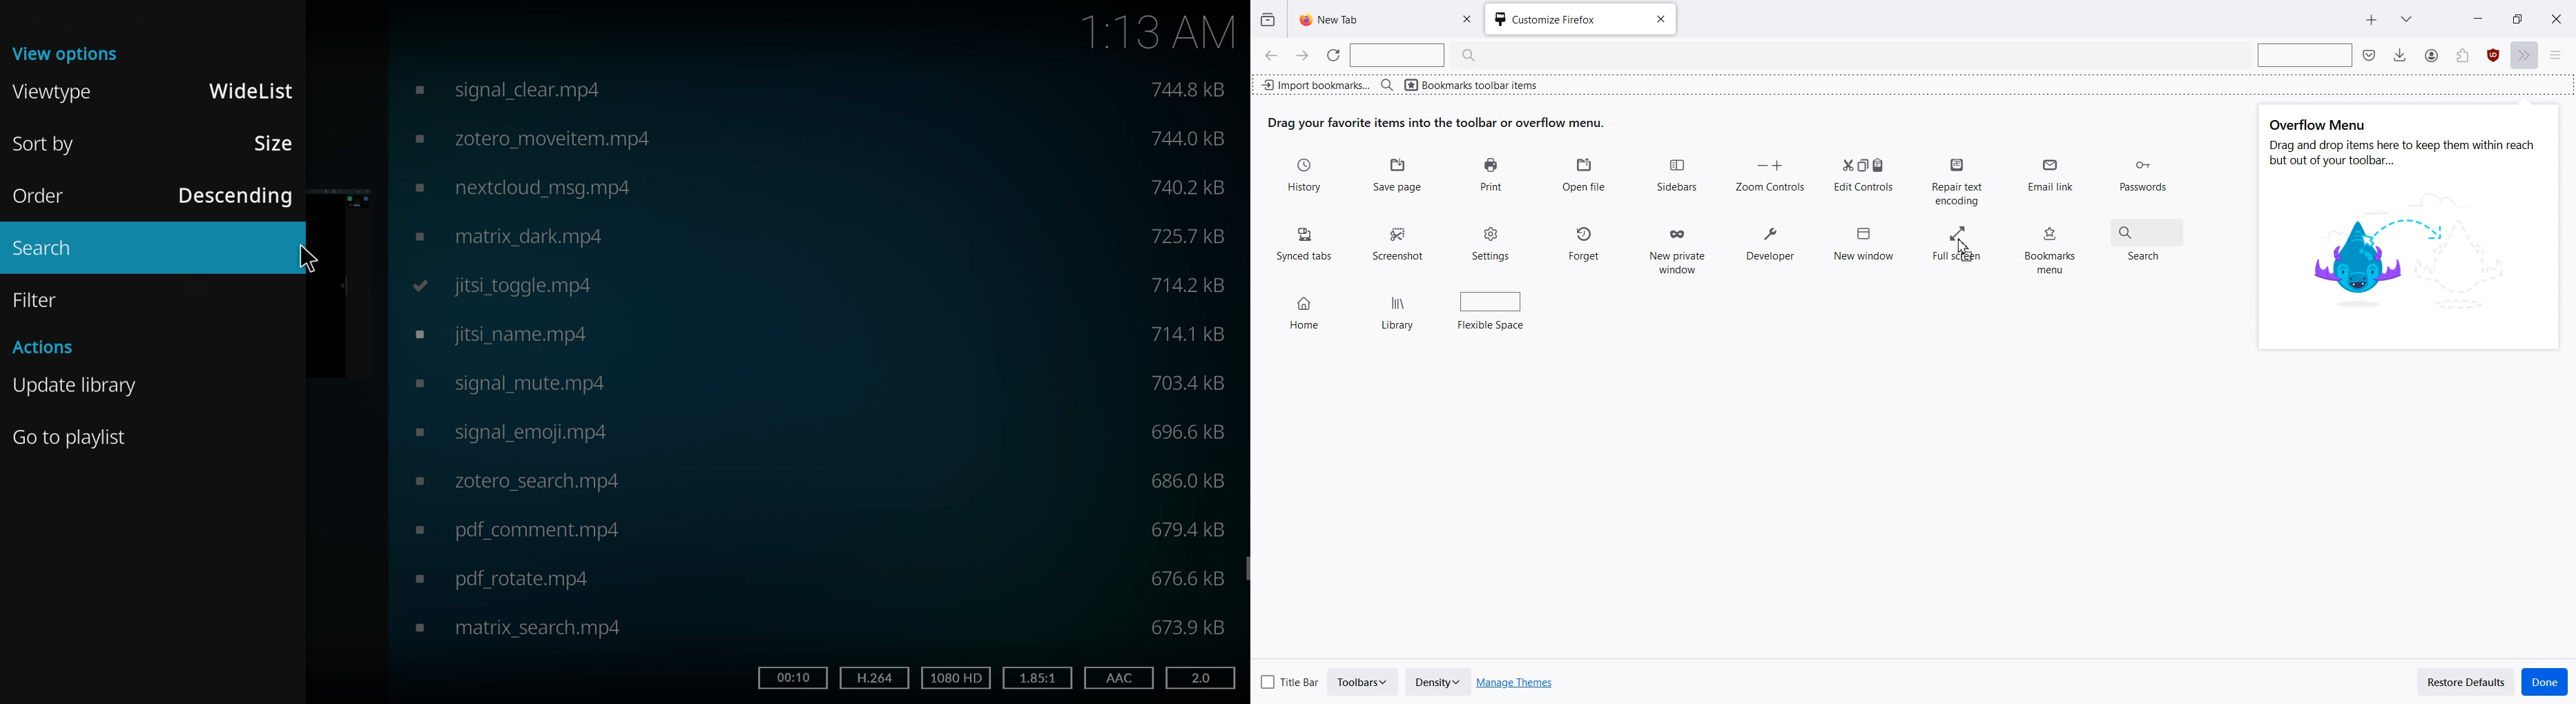 The image size is (2576, 728). I want to click on view options, so click(69, 52).